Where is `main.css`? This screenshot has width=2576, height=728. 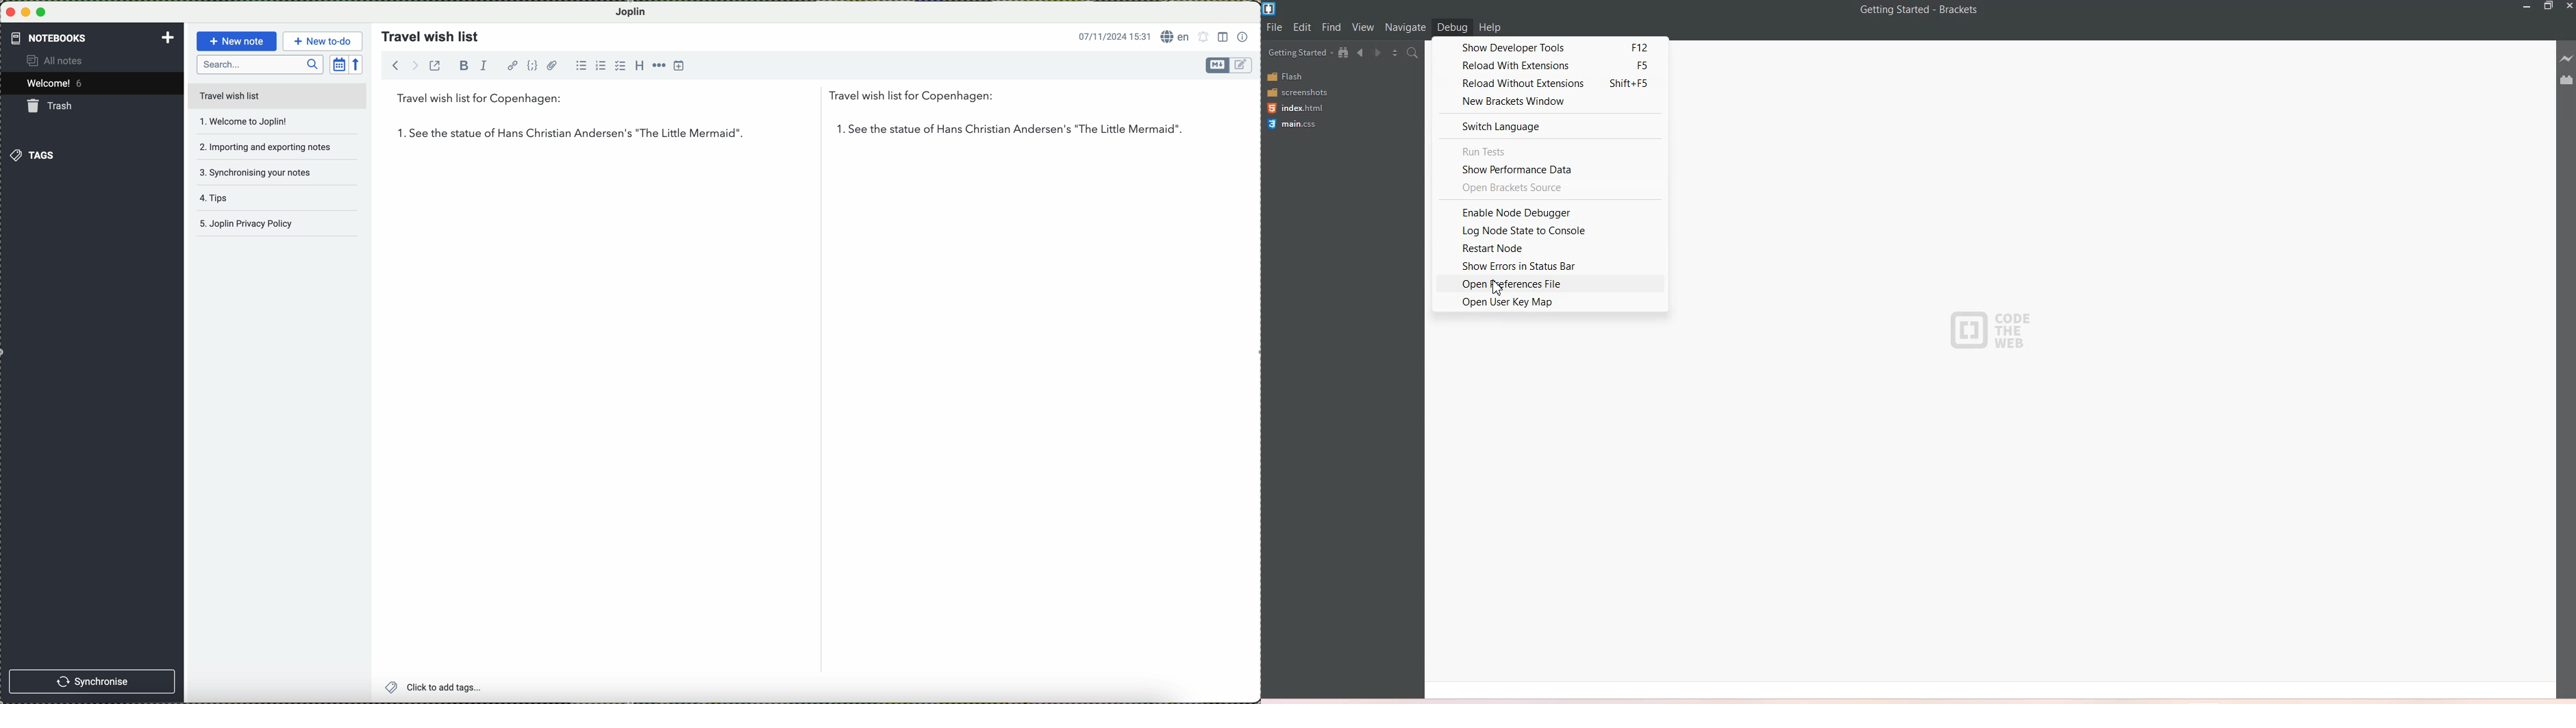 main.css is located at coordinates (1296, 124).